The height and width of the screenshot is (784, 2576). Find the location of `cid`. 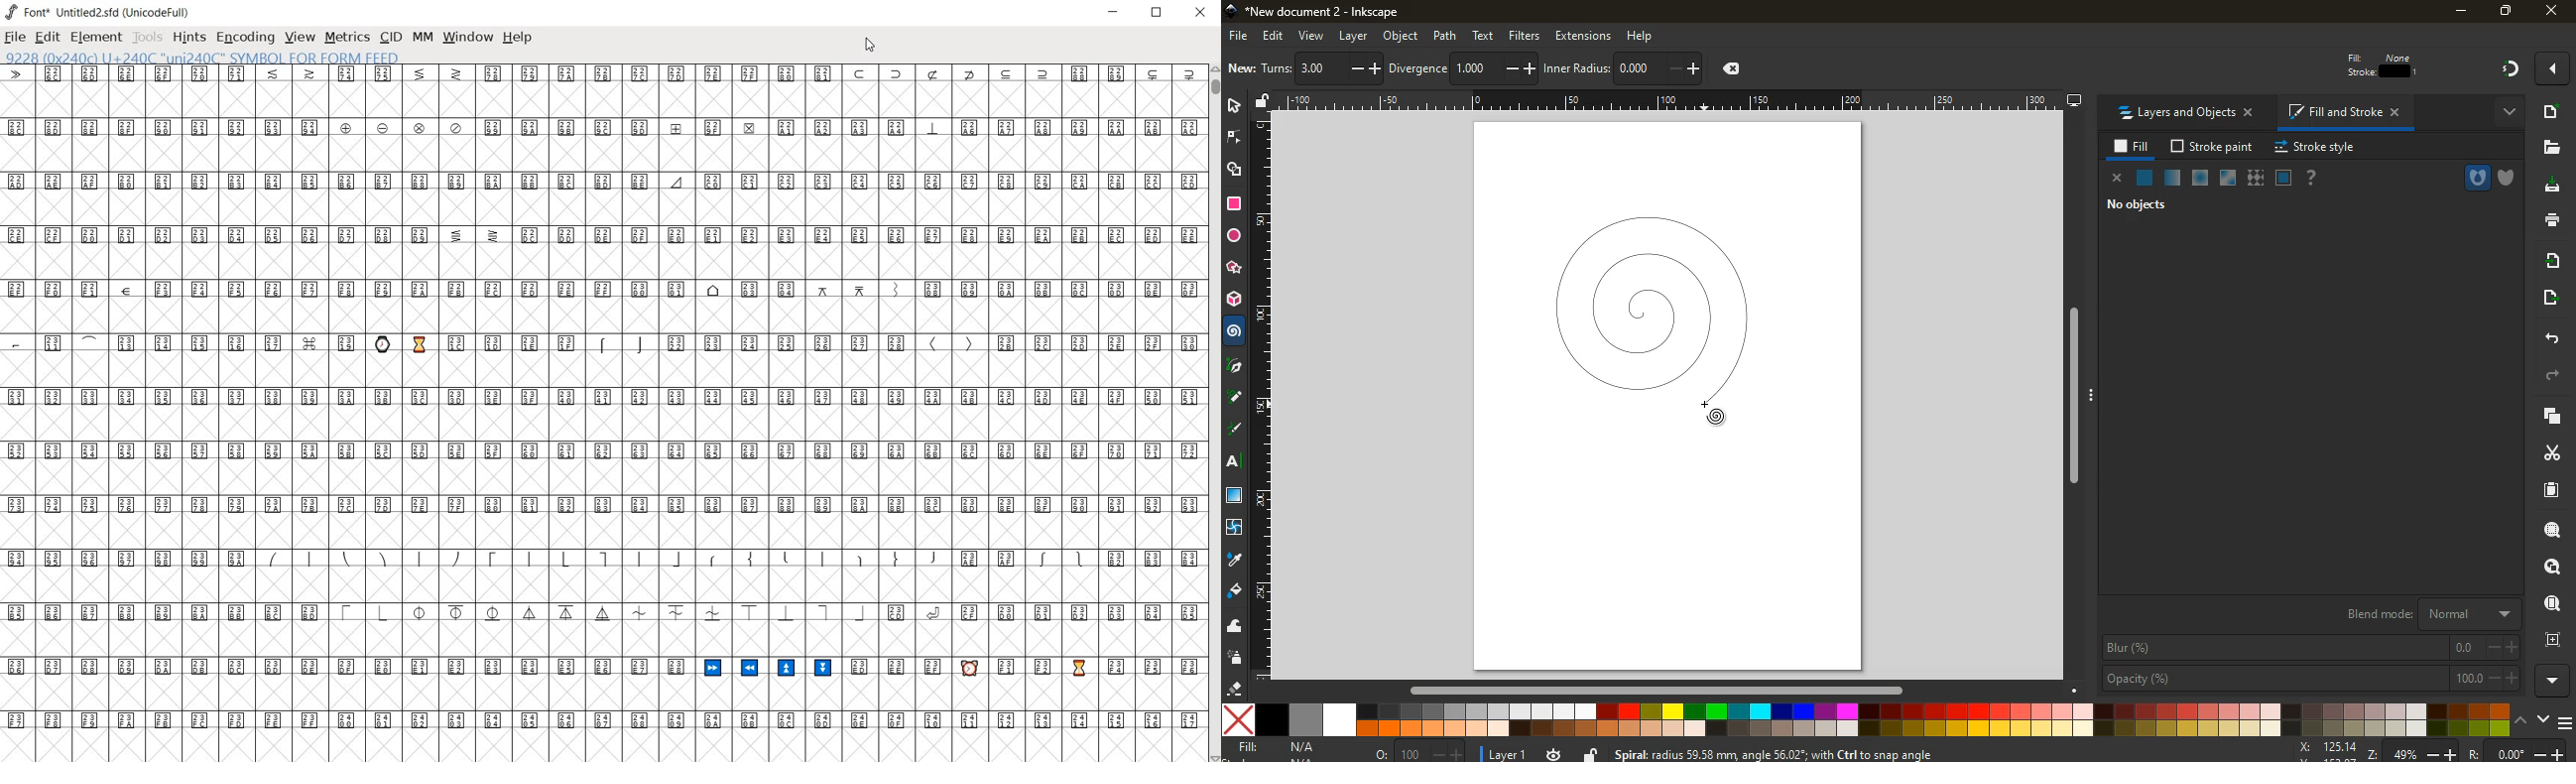

cid is located at coordinates (389, 37).